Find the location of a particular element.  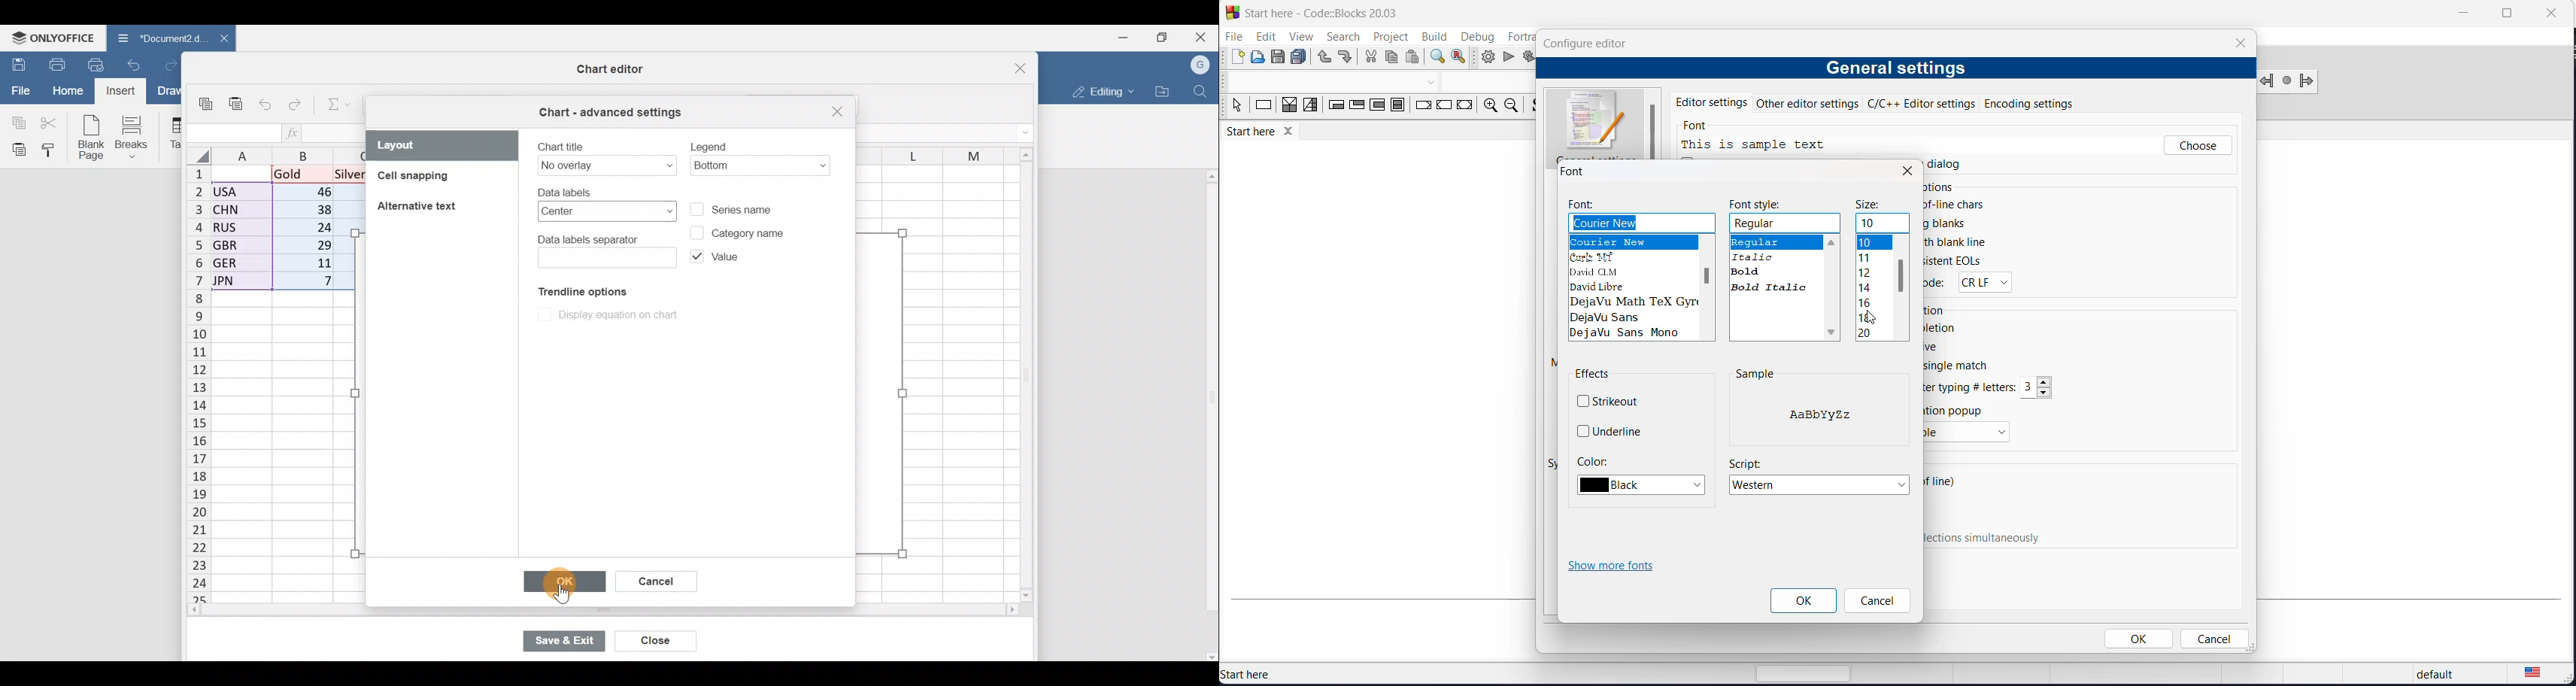

Redo is located at coordinates (176, 66).